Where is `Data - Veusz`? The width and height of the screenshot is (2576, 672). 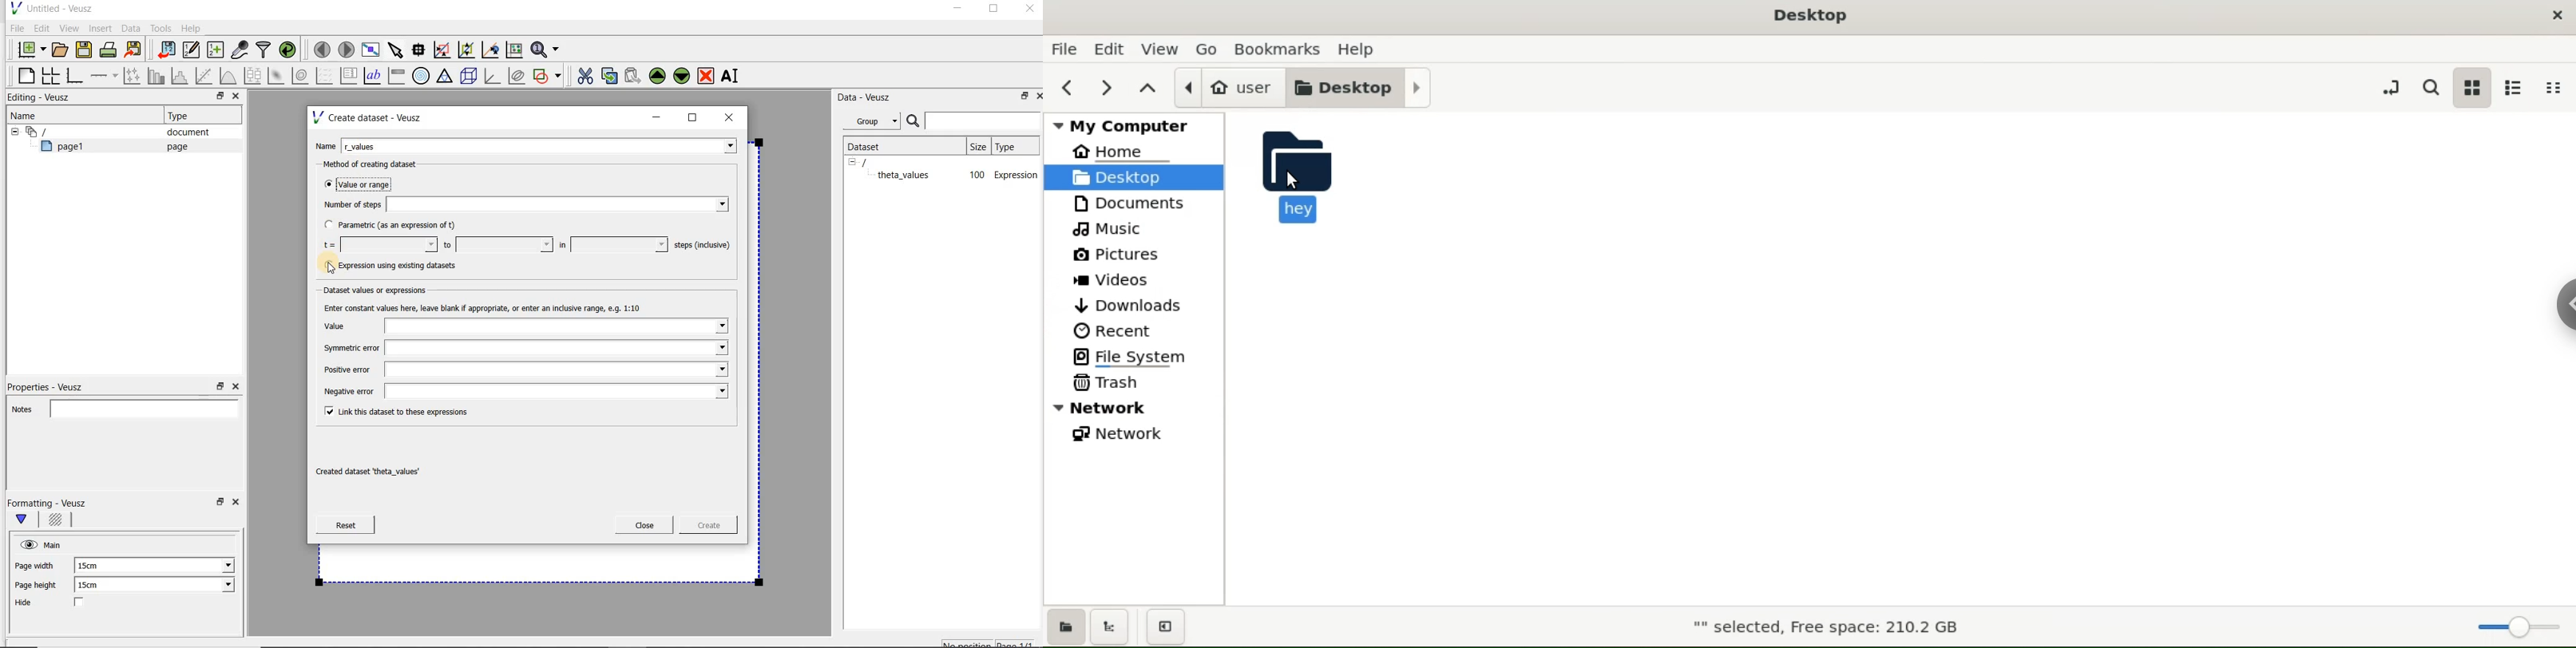 Data - Veusz is located at coordinates (869, 97).